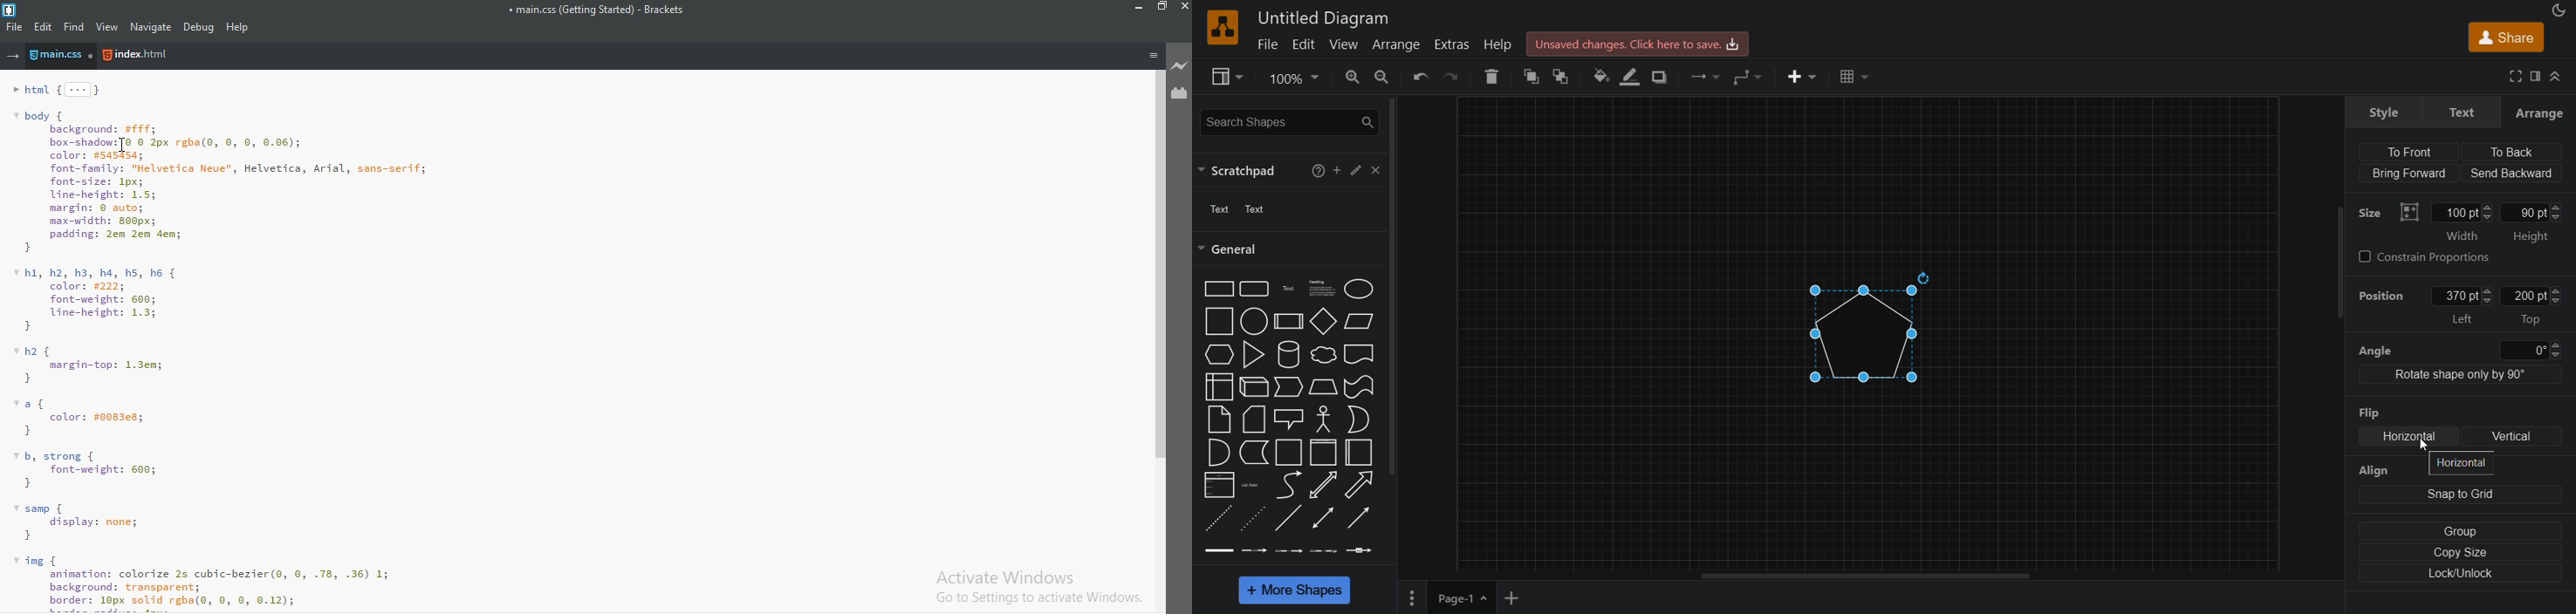 The height and width of the screenshot is (616, 2576). I want to click on Left position, so click(2463, 319).